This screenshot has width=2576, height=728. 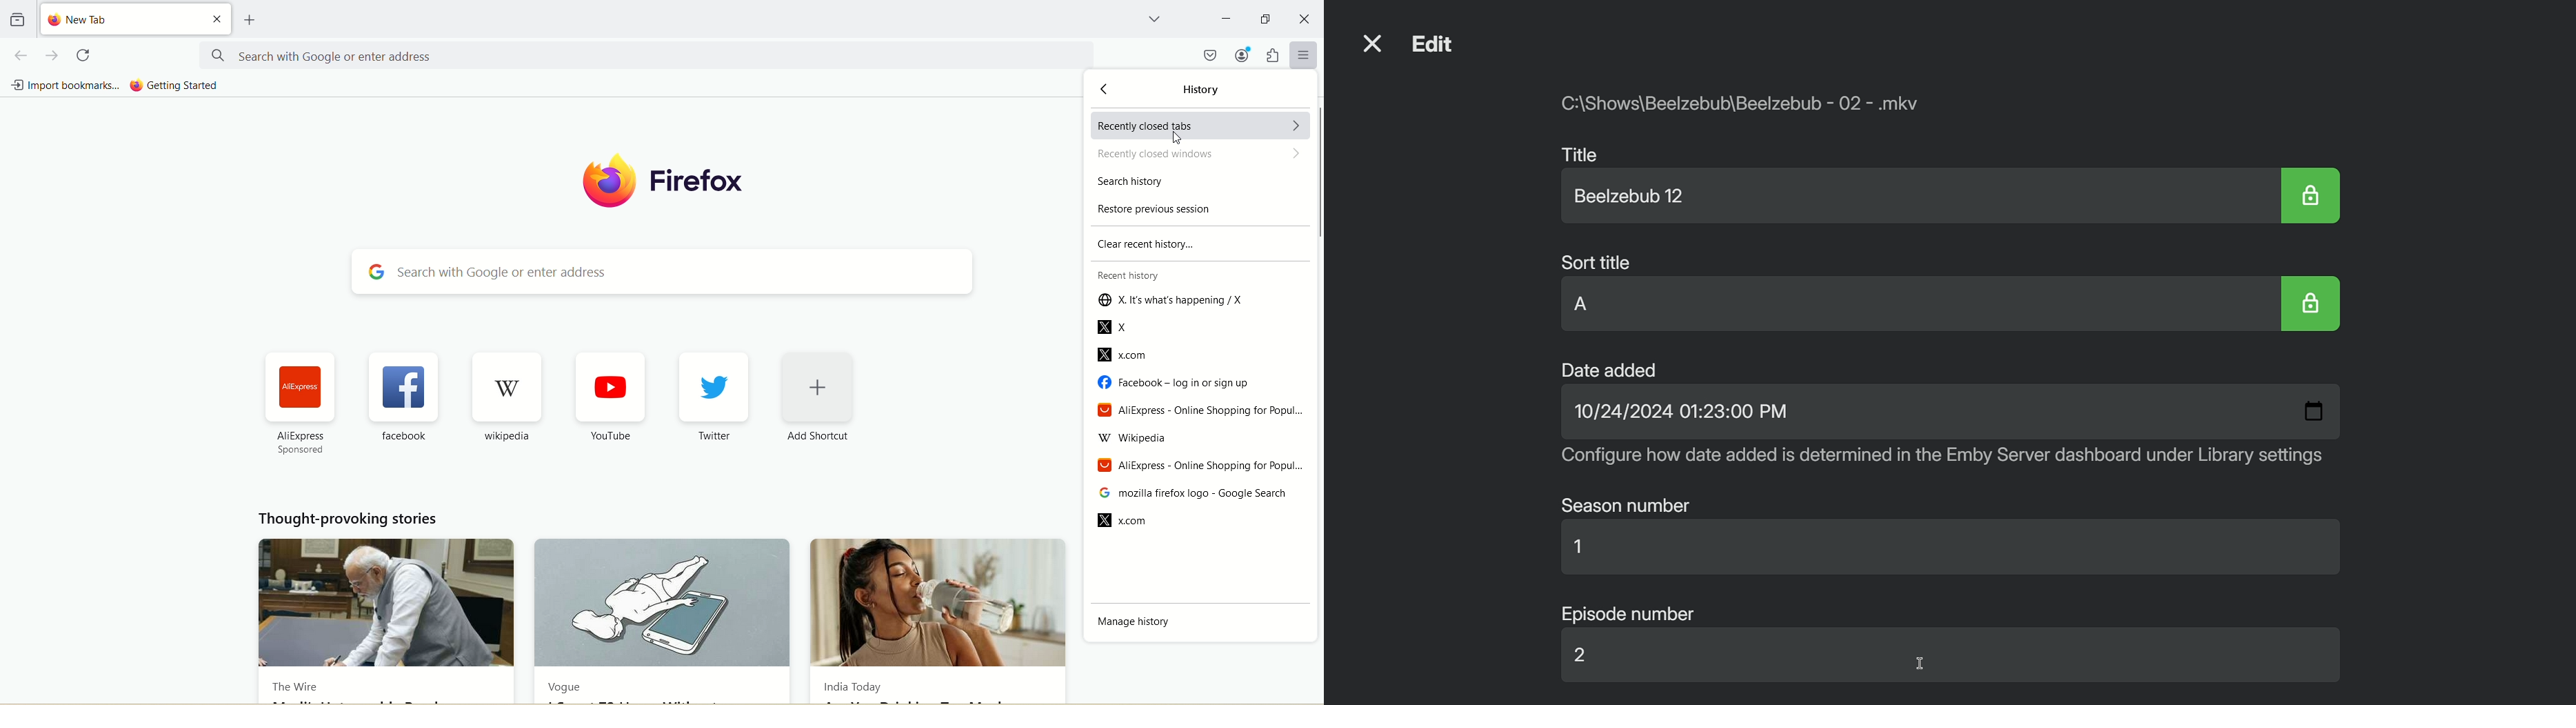 What do you see at coordinates (507, 388) in the screenshot?
I see `wikipedia` at bounding box center [507, 388].